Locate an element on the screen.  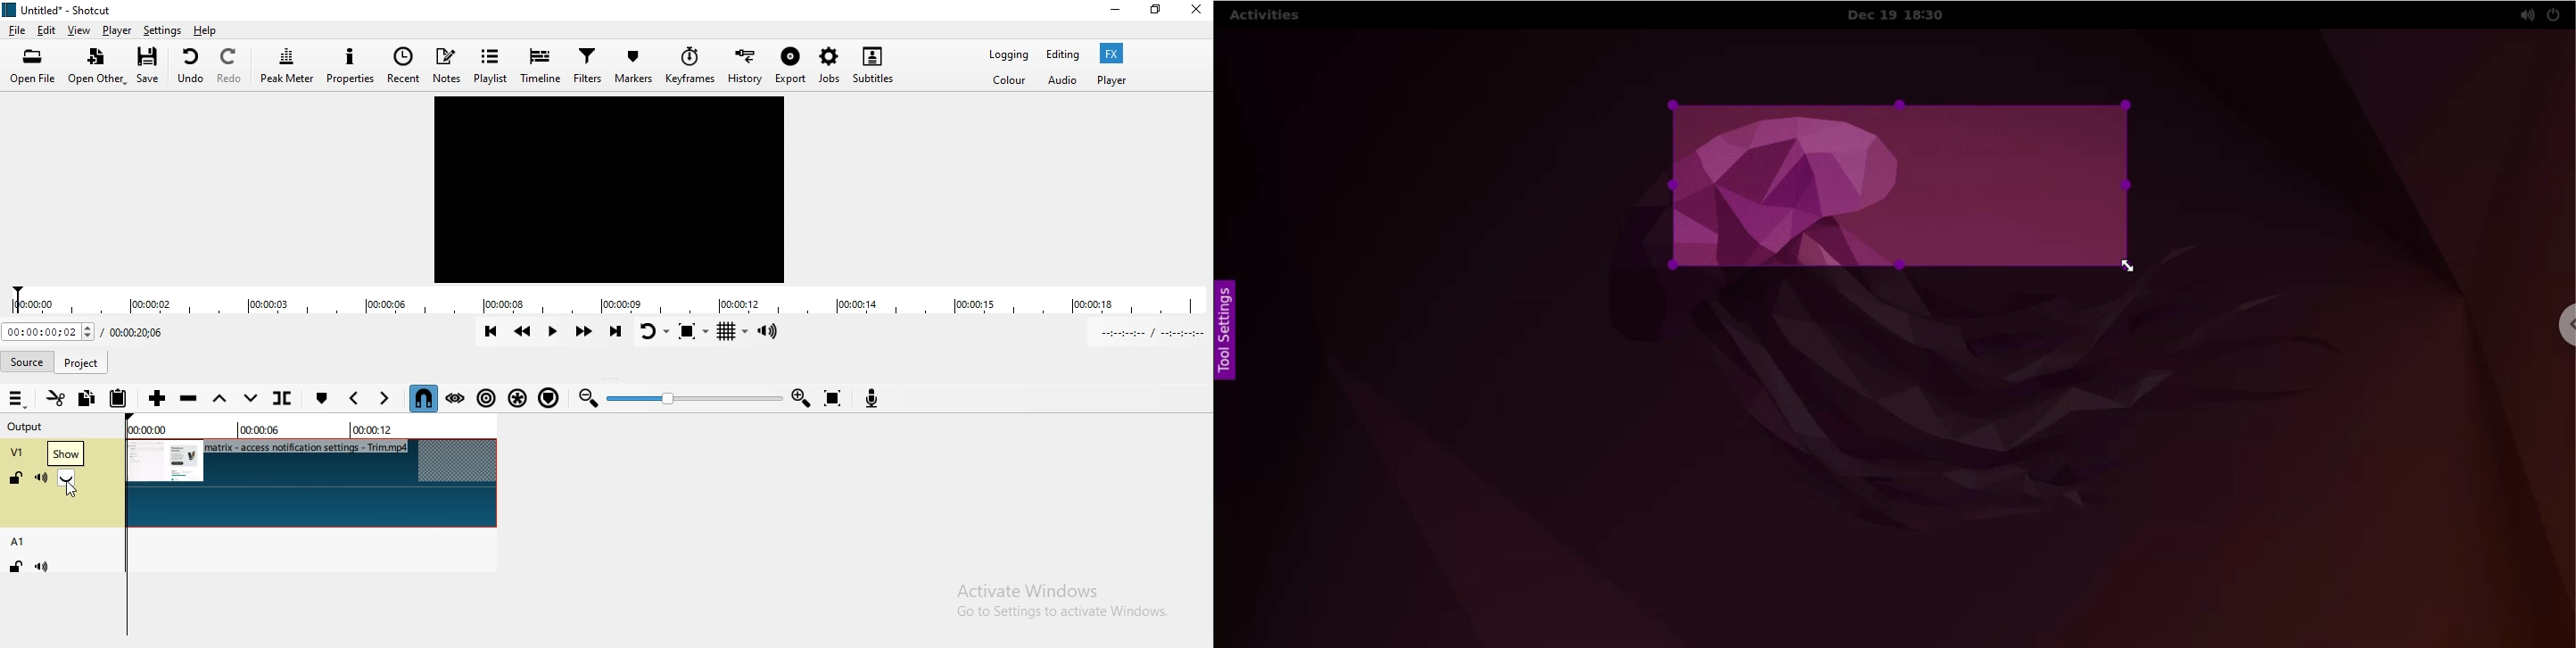
Keyframes is located at coordinates (691, 65).